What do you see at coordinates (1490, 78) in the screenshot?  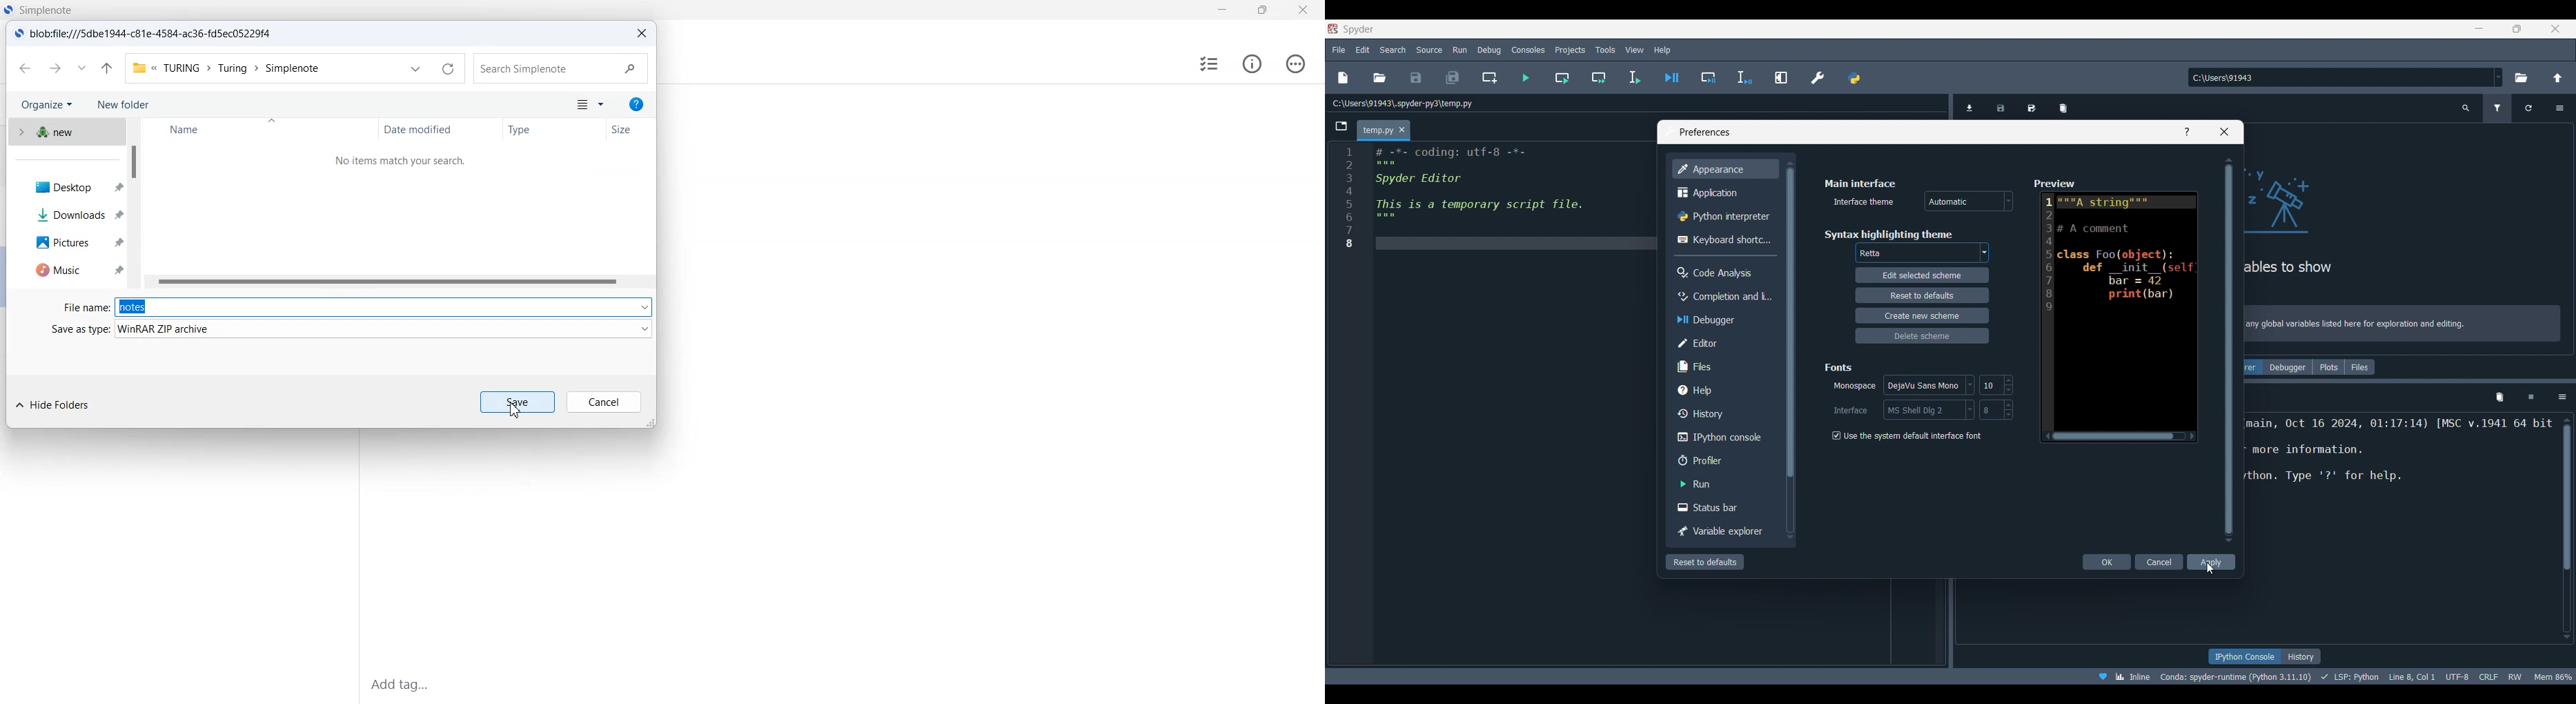 I see `Create new cell at the current line` at bounding box center [1490, 78].